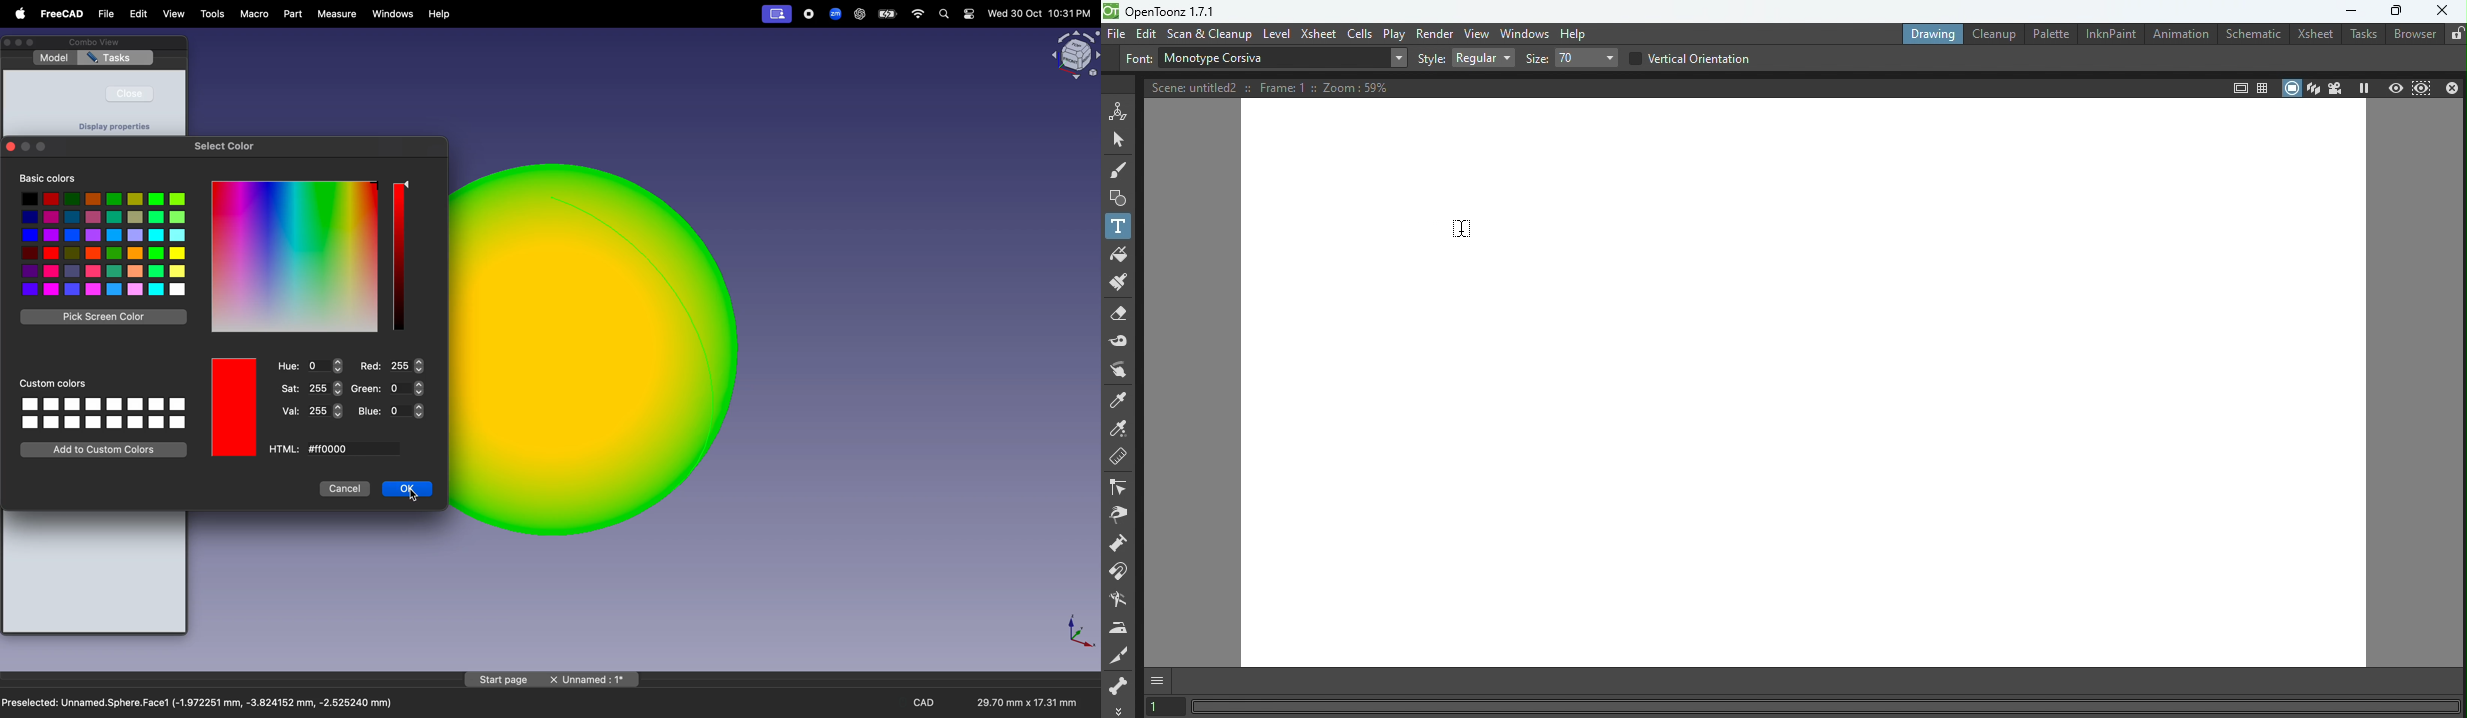 Image resolution: width=2492 pixels, height=728 pixels. I want to click on select color, so click(225, 145).